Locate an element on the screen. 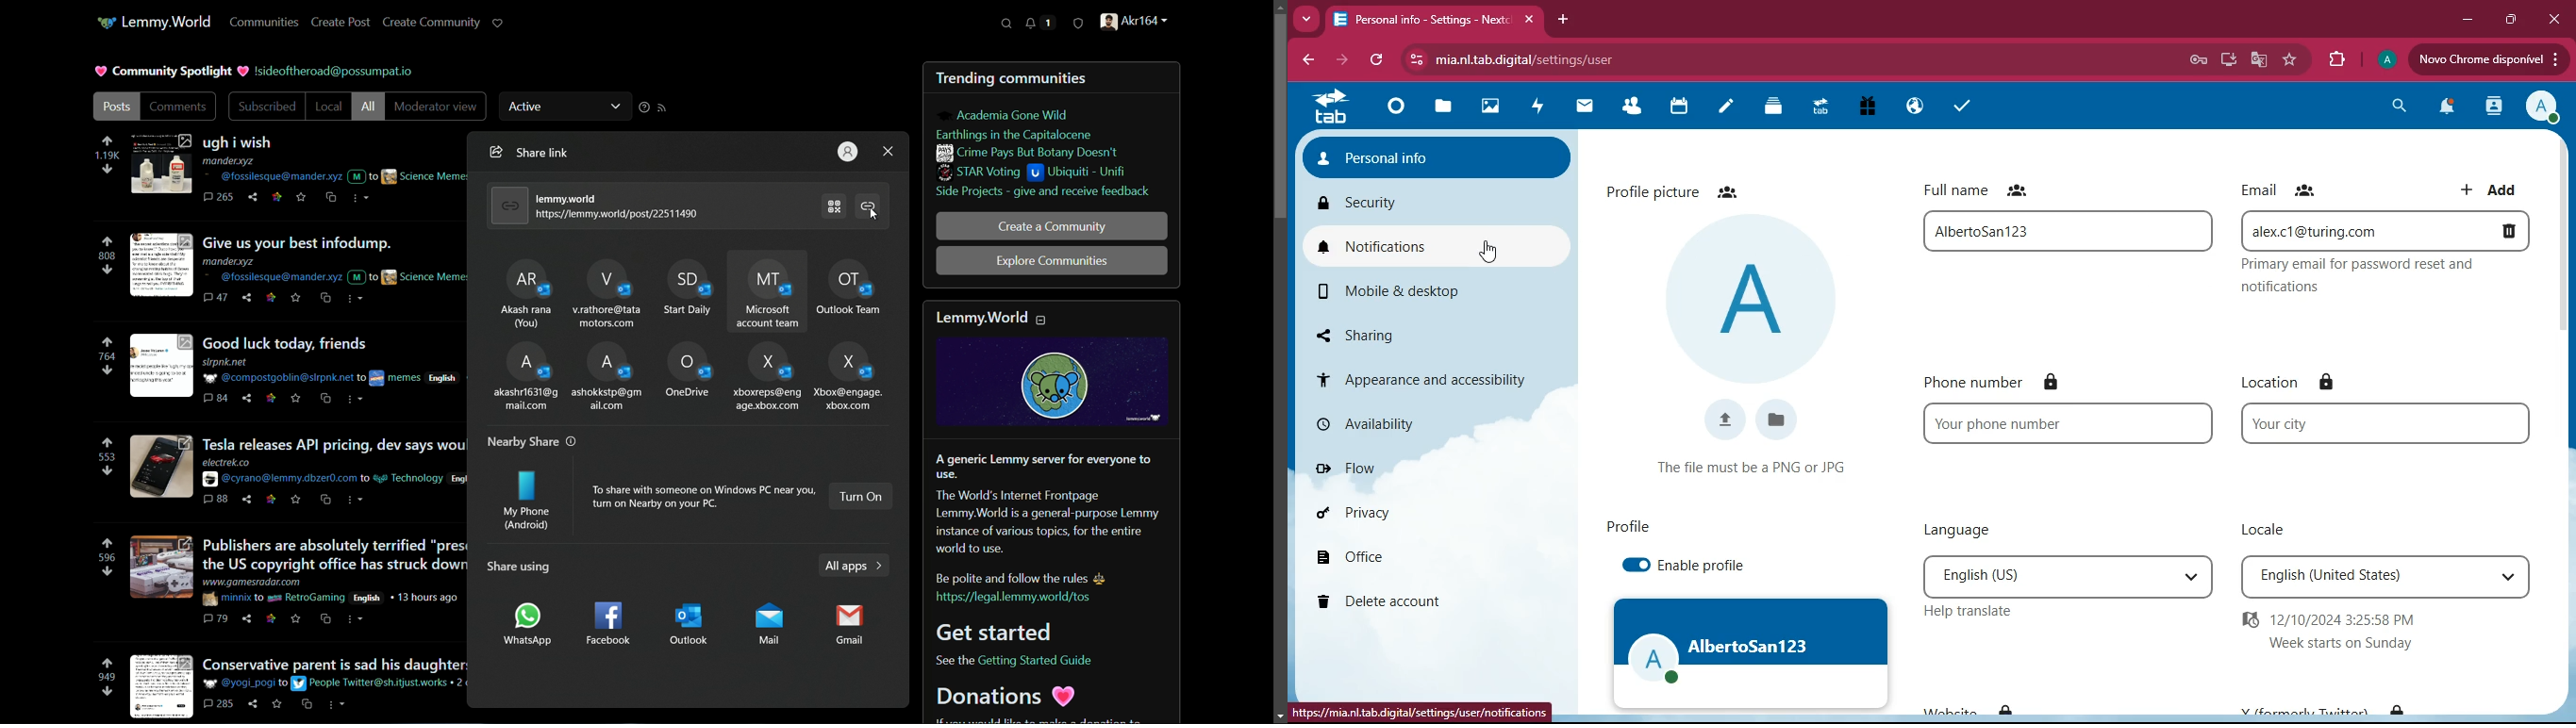 This screenshot has width=2576, height=728. earthlings in the capitalocene is located at coordinates (1019, 133).